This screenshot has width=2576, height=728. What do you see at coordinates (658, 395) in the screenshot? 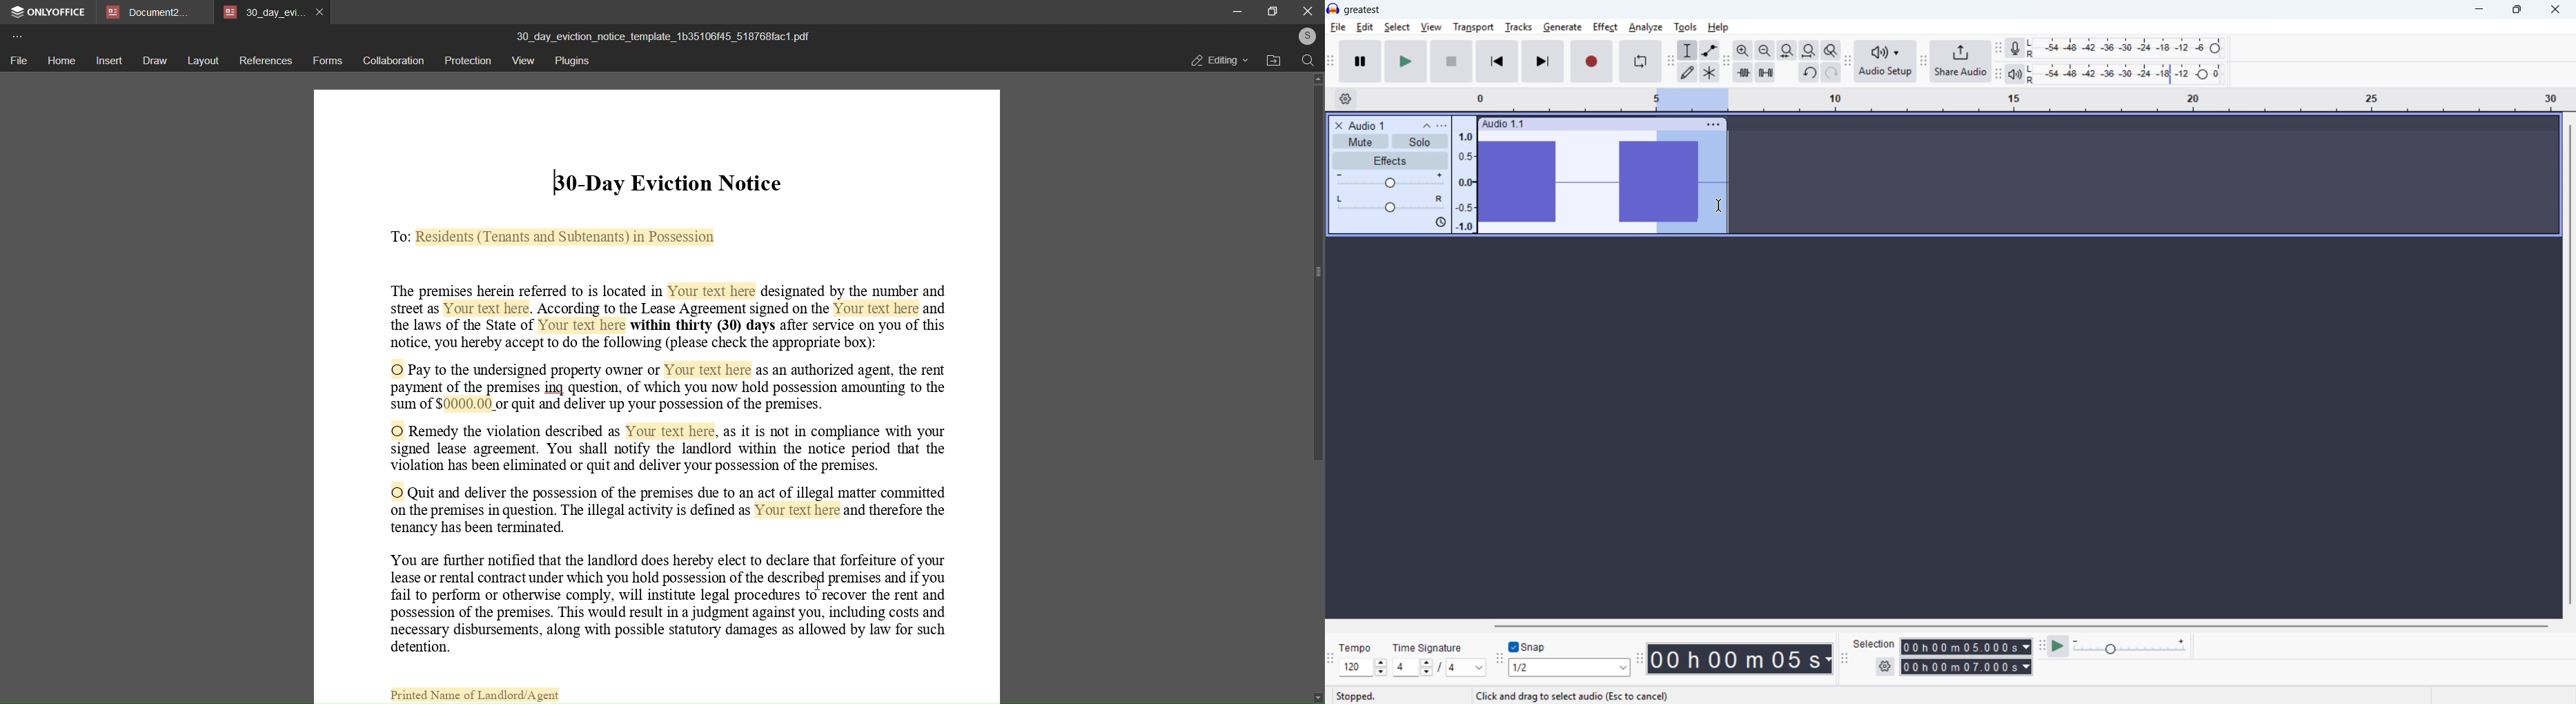
I see `new file tab` at bounding box center [658, 395].